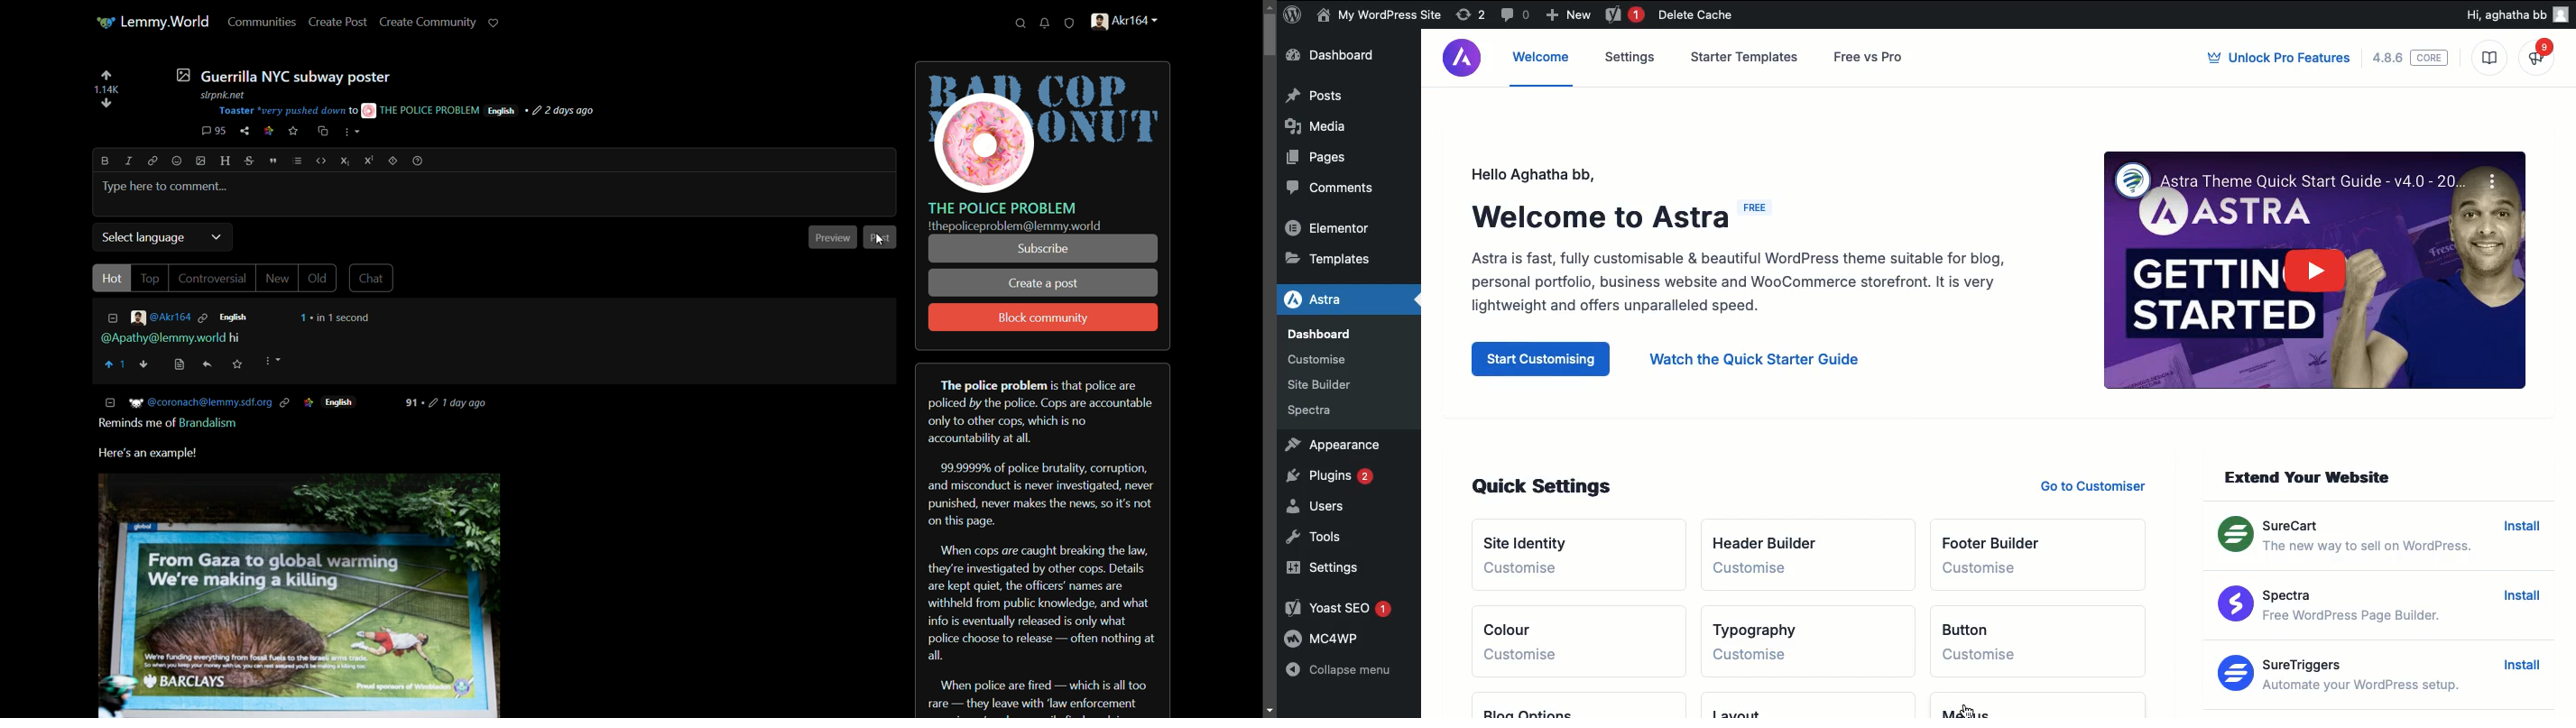  What do you see at coordinates (1343, 446) in the screenshot?
I see `Appearance` at bounding box center [1343, 446].